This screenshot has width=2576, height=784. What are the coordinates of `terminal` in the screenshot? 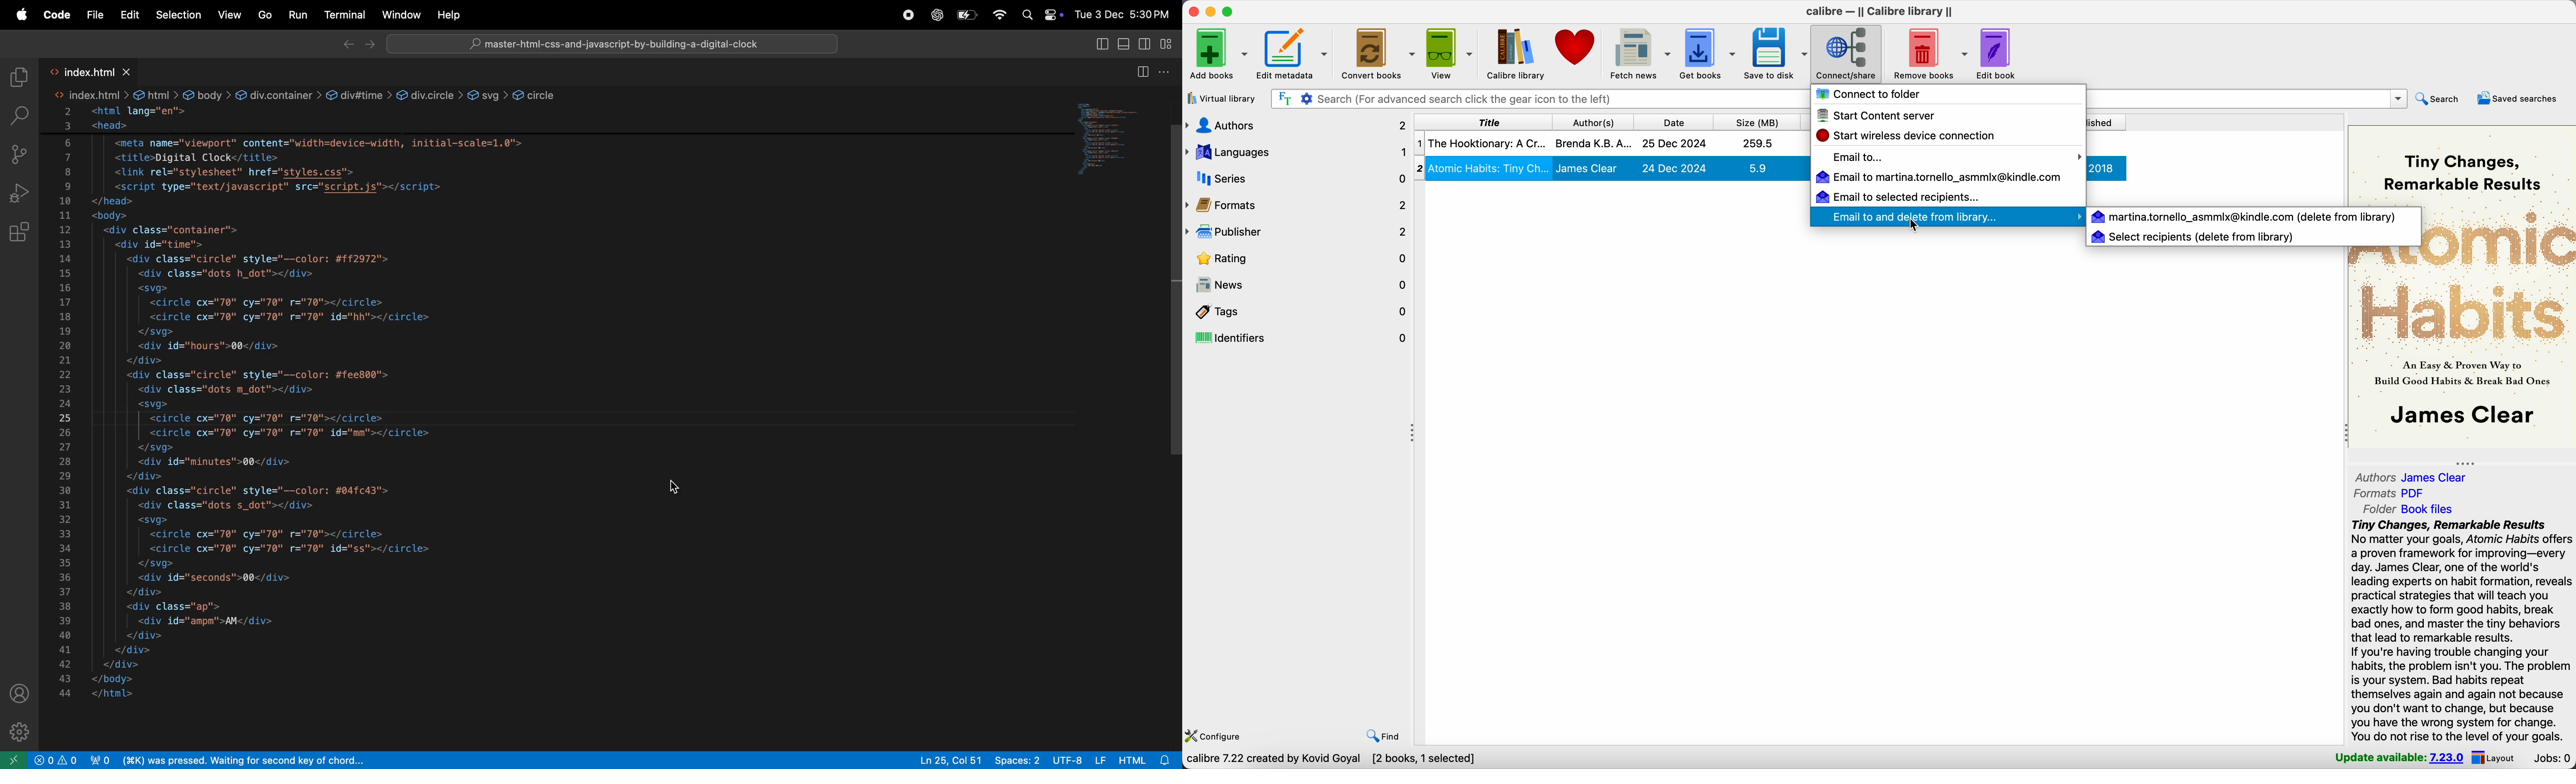 It's located at (345, 16).